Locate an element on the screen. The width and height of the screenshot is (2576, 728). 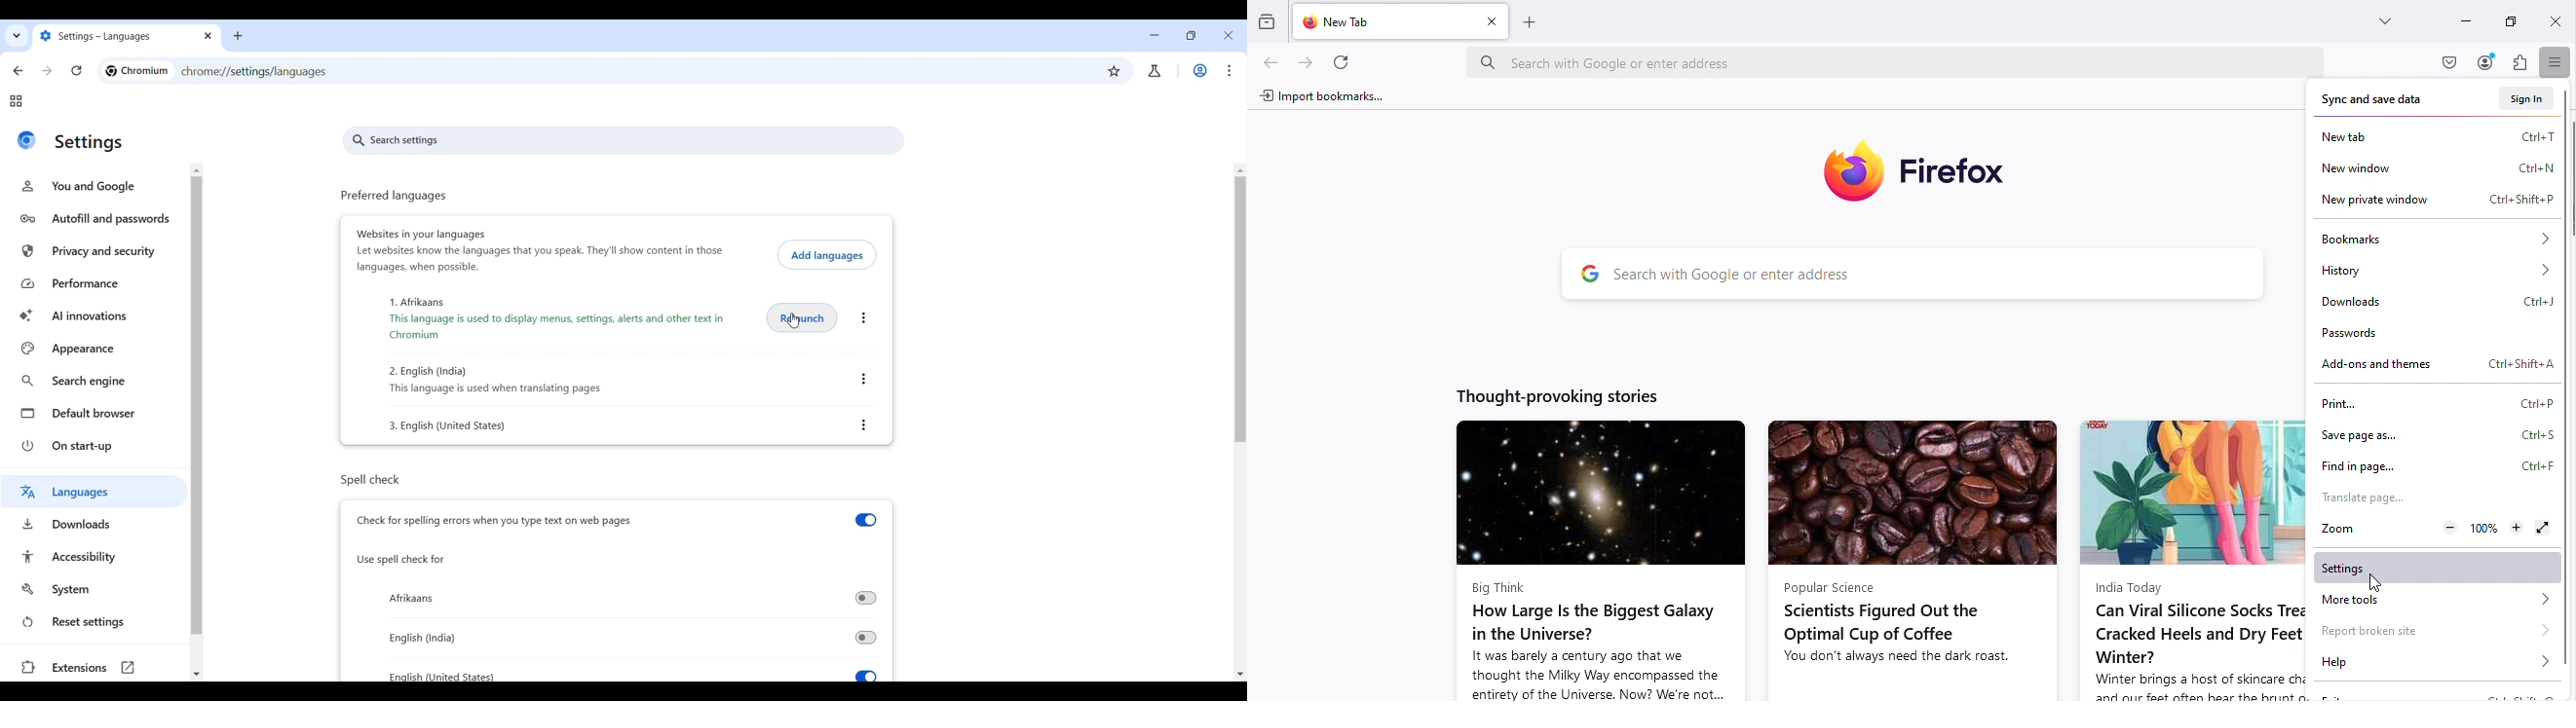
Title of current page is located at coordinates (90, 143).